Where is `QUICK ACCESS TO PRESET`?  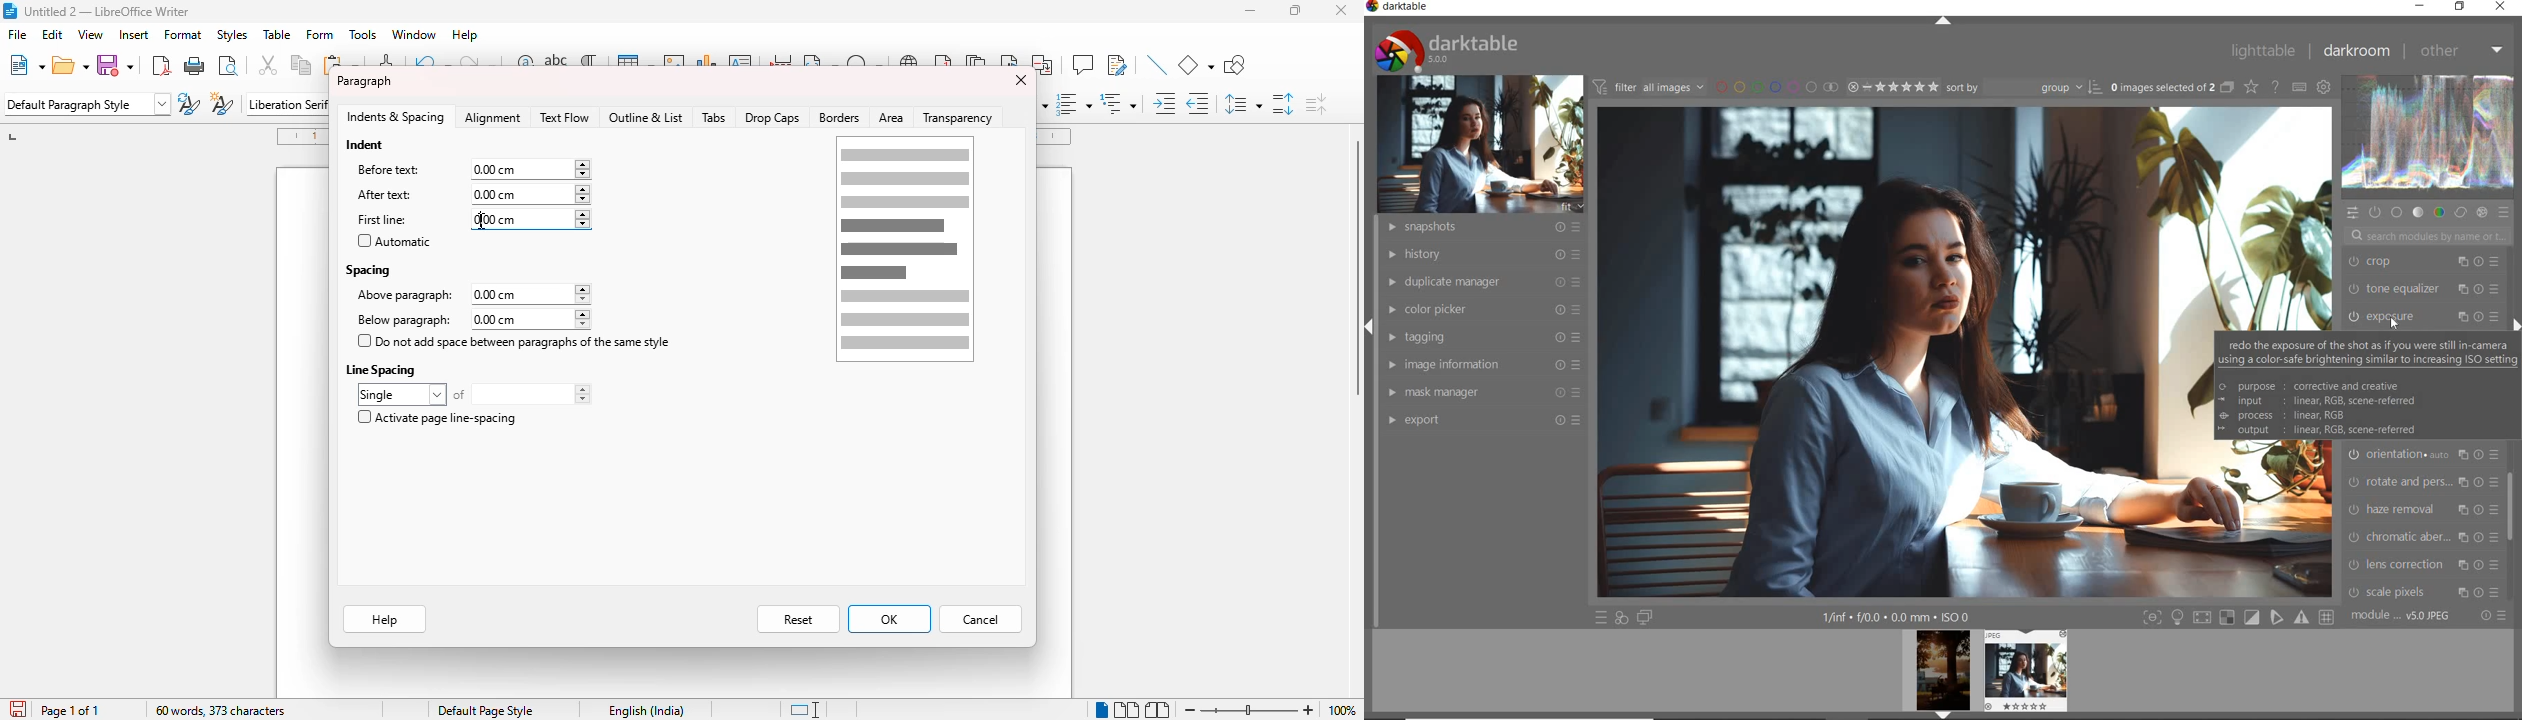
QUICK ACCESS TO PRESET is located at coordinates (1601, 617).